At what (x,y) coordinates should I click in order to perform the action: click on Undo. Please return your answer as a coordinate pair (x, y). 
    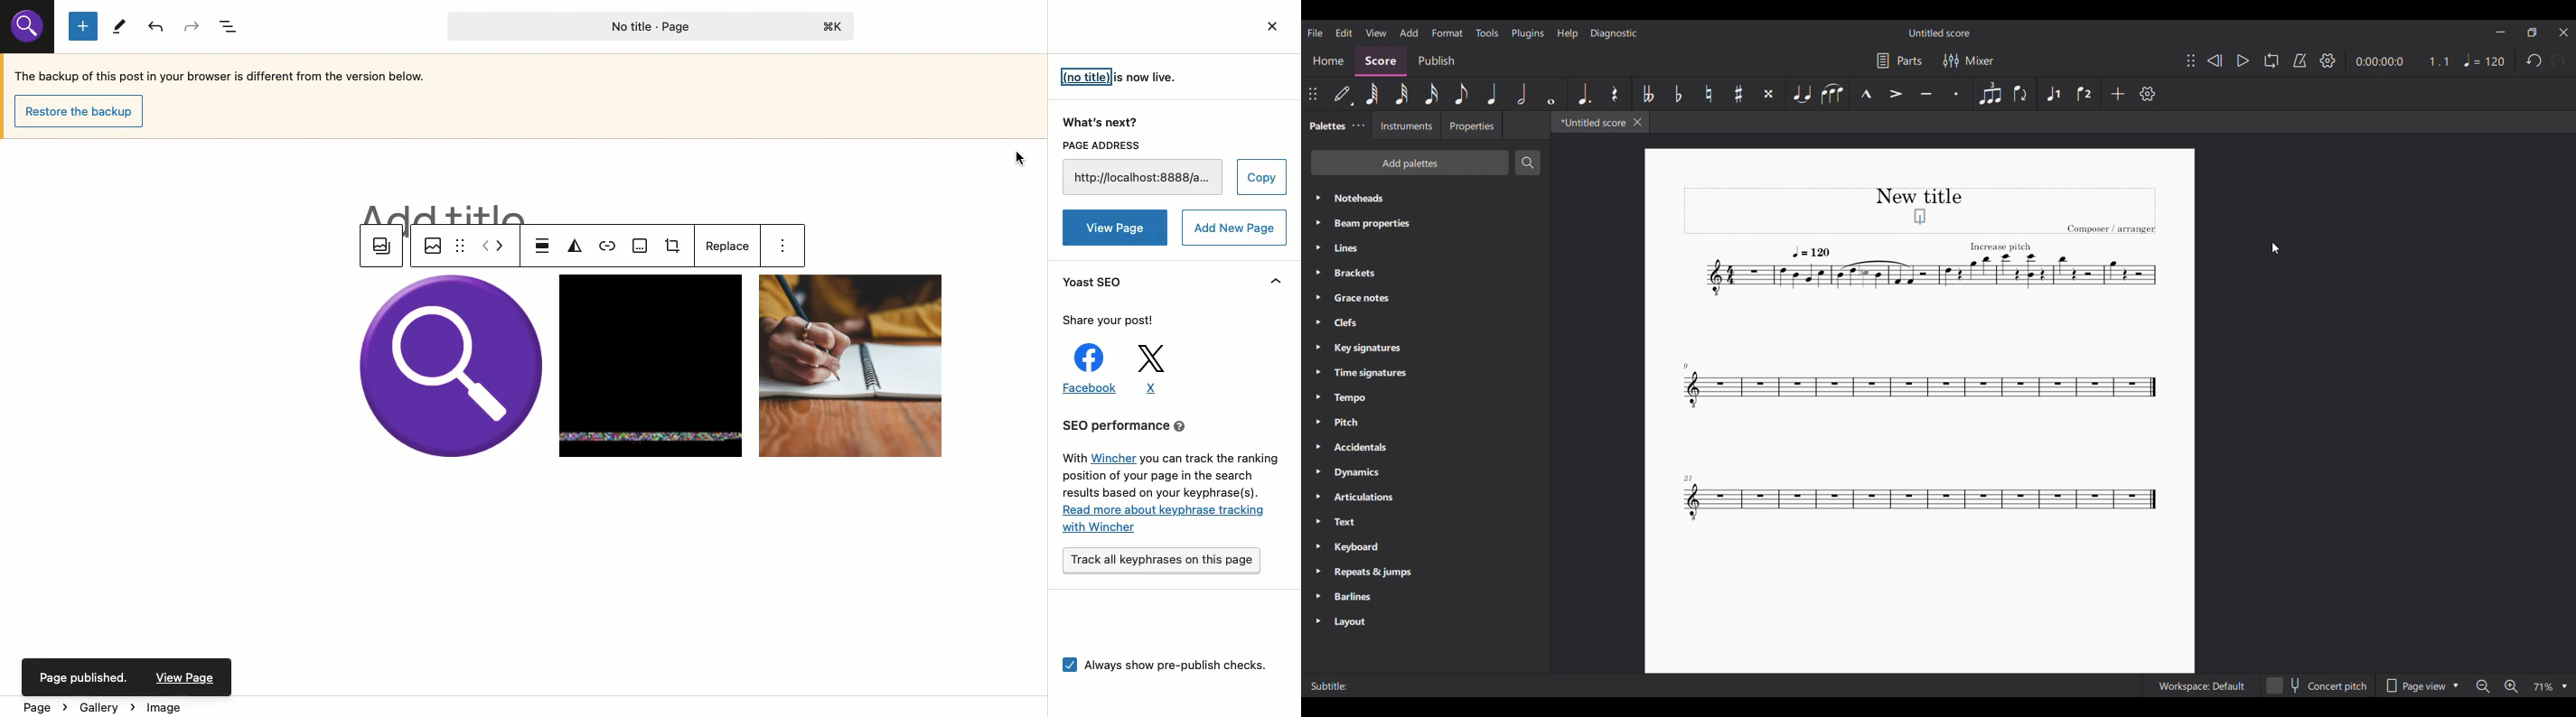
    Looking at the image, I should click on (2533, 60).